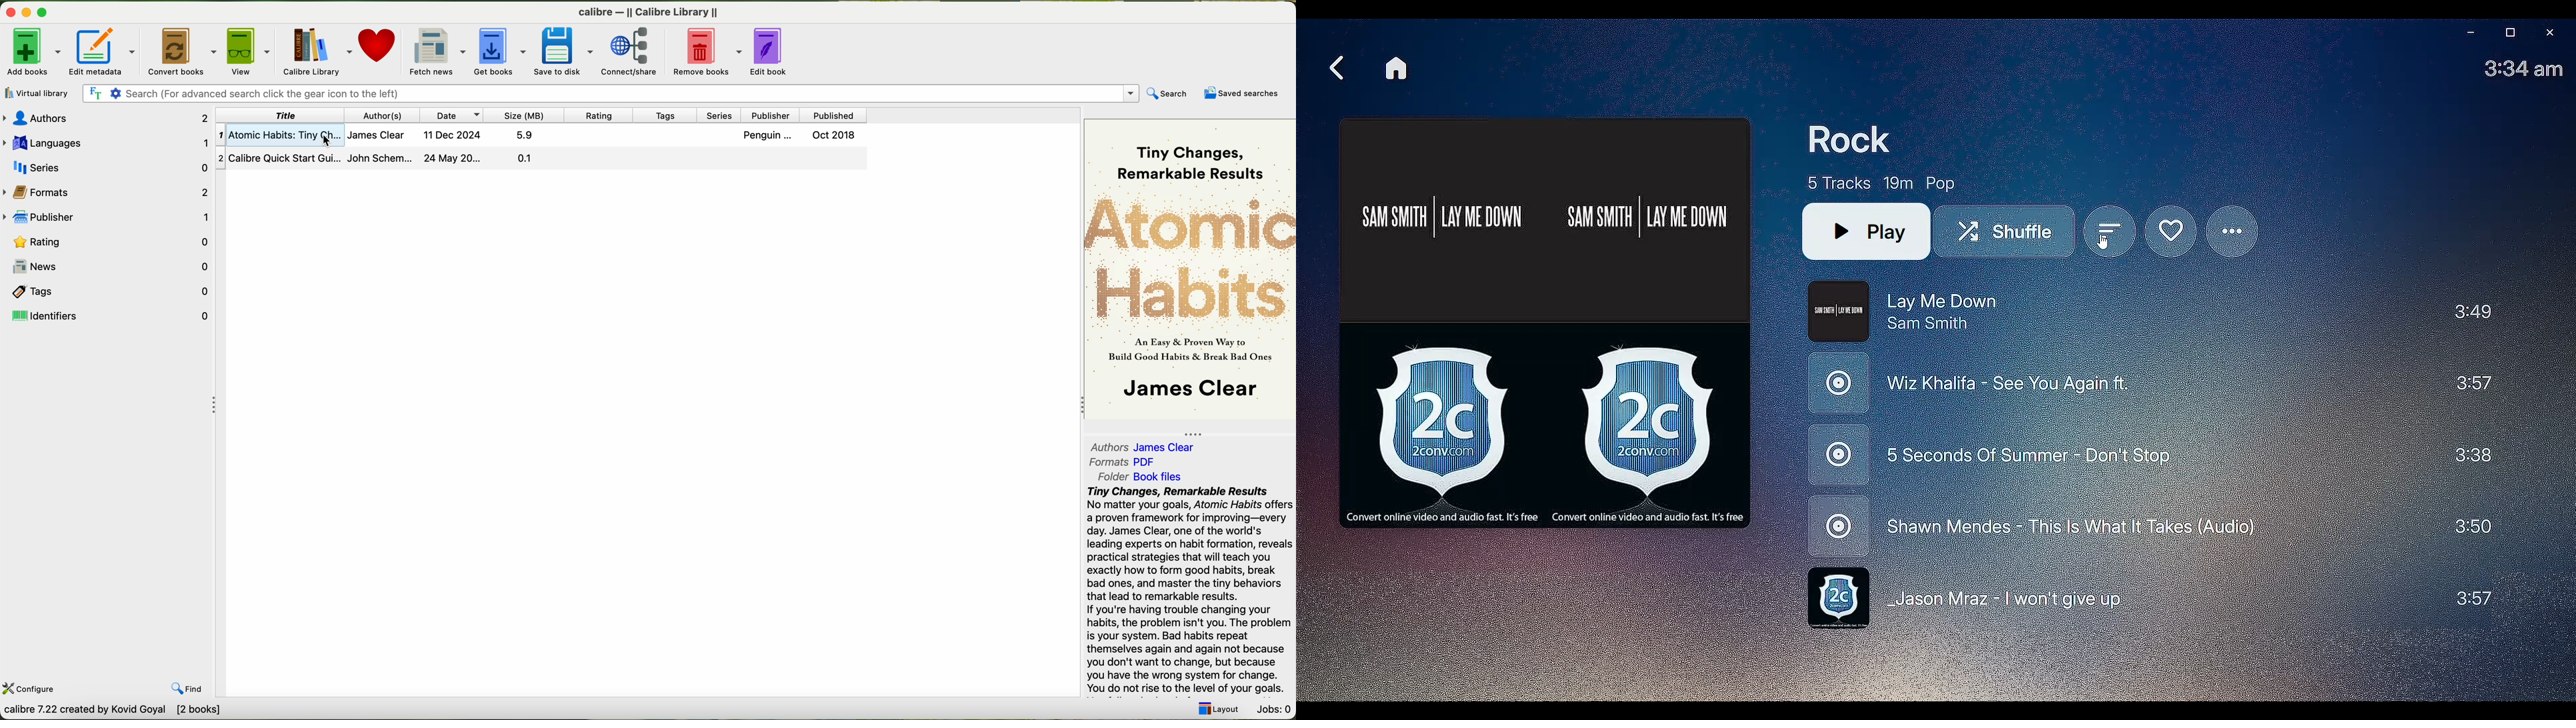  What do you see at coordinates (105, 142) in the screenshot?
I see `languages` at bounding box center [105, 142].